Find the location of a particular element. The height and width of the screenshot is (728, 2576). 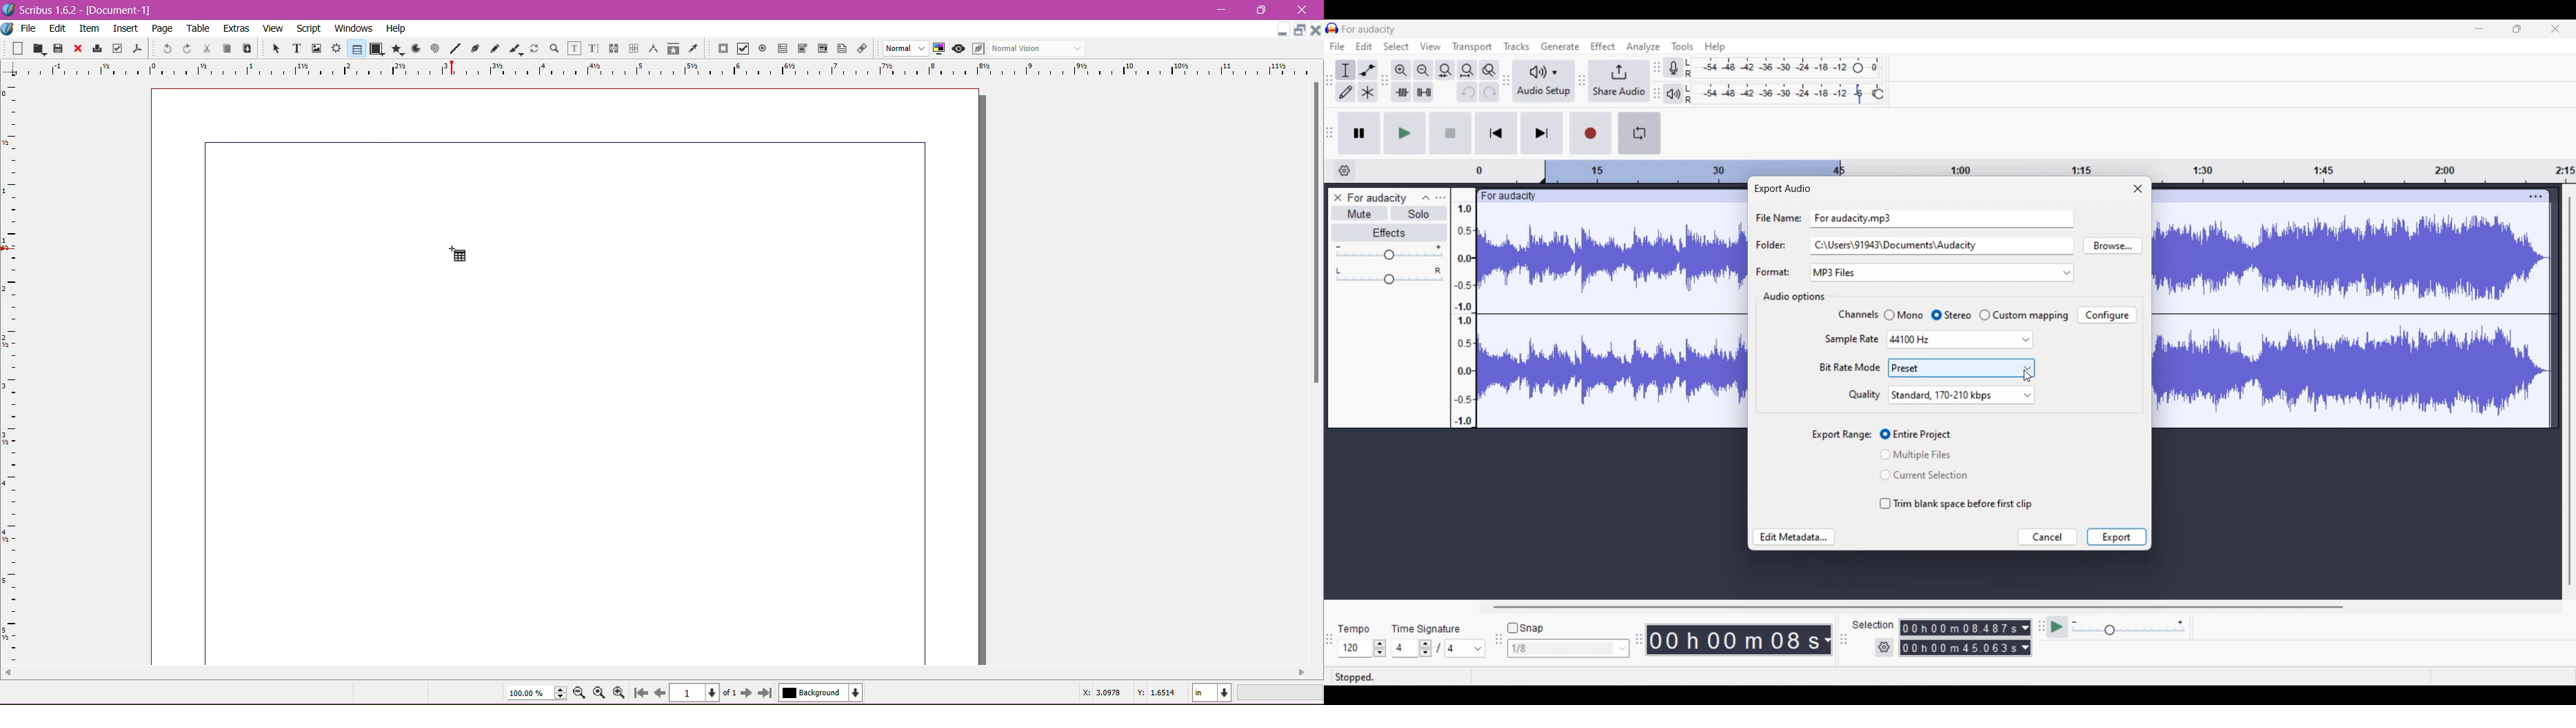

Maximize is located at coordinates (1262, 10).